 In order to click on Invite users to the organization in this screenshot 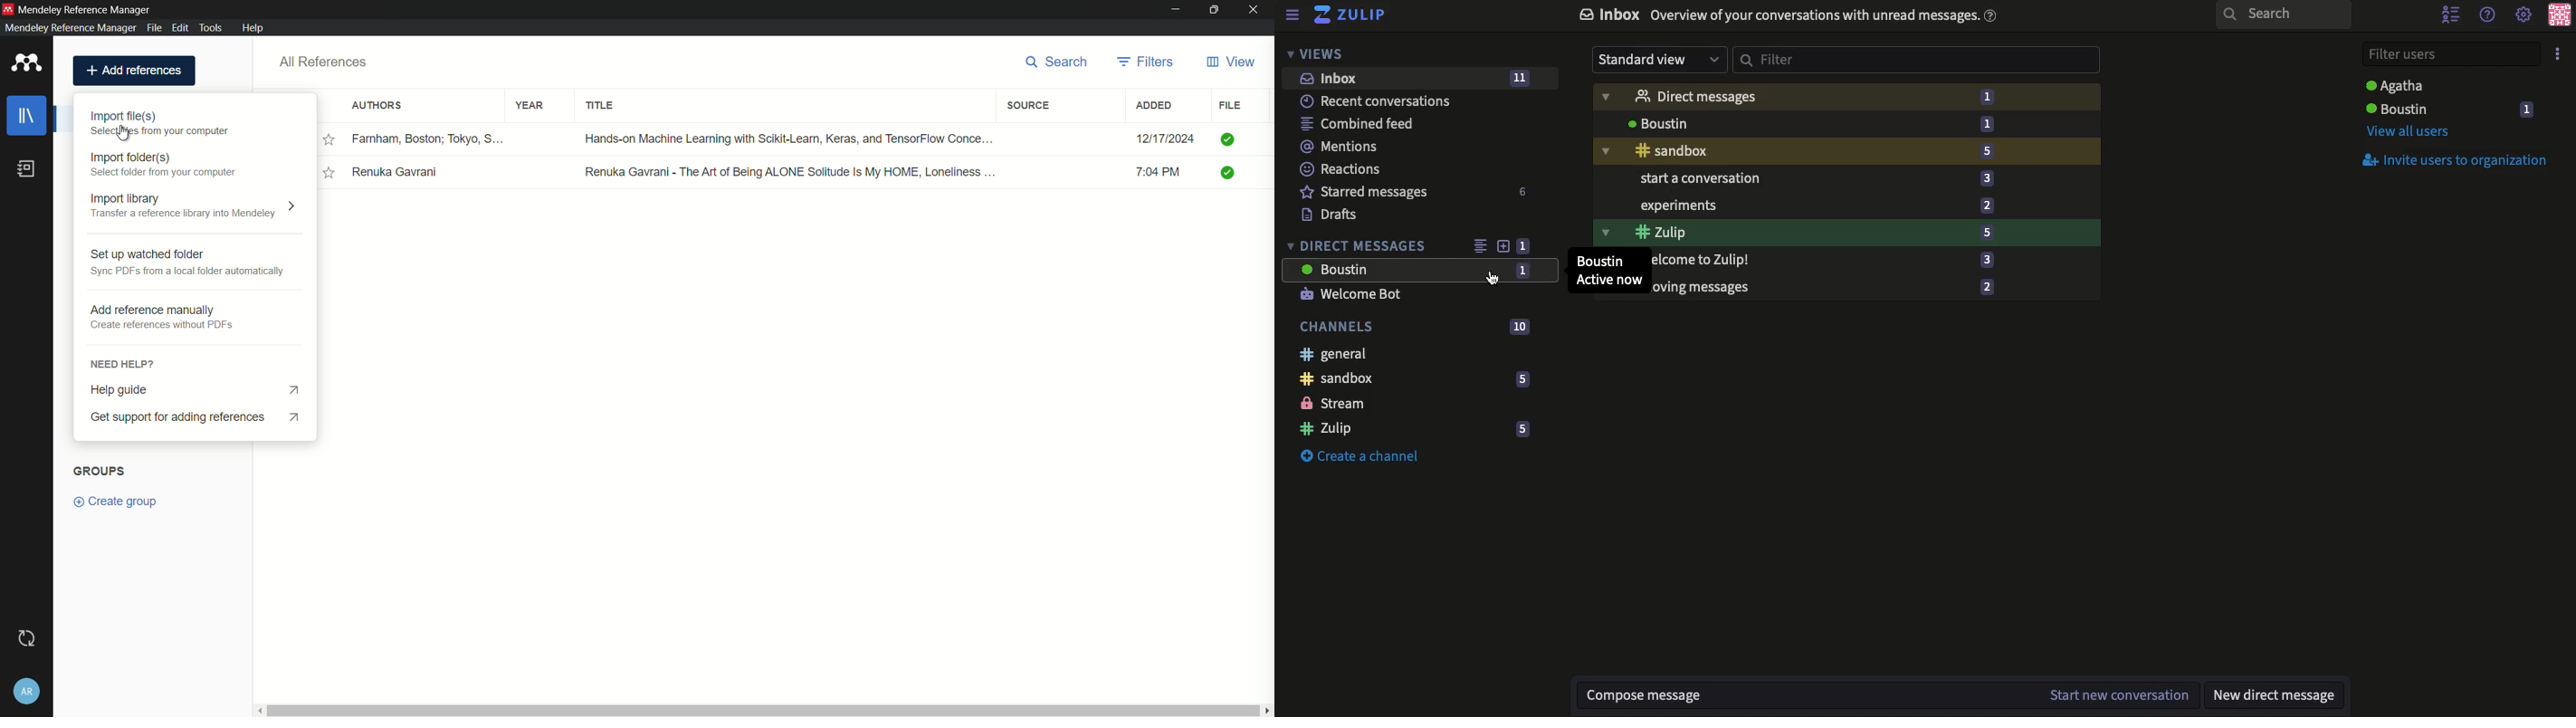, I will do `click(2458, 159)`.